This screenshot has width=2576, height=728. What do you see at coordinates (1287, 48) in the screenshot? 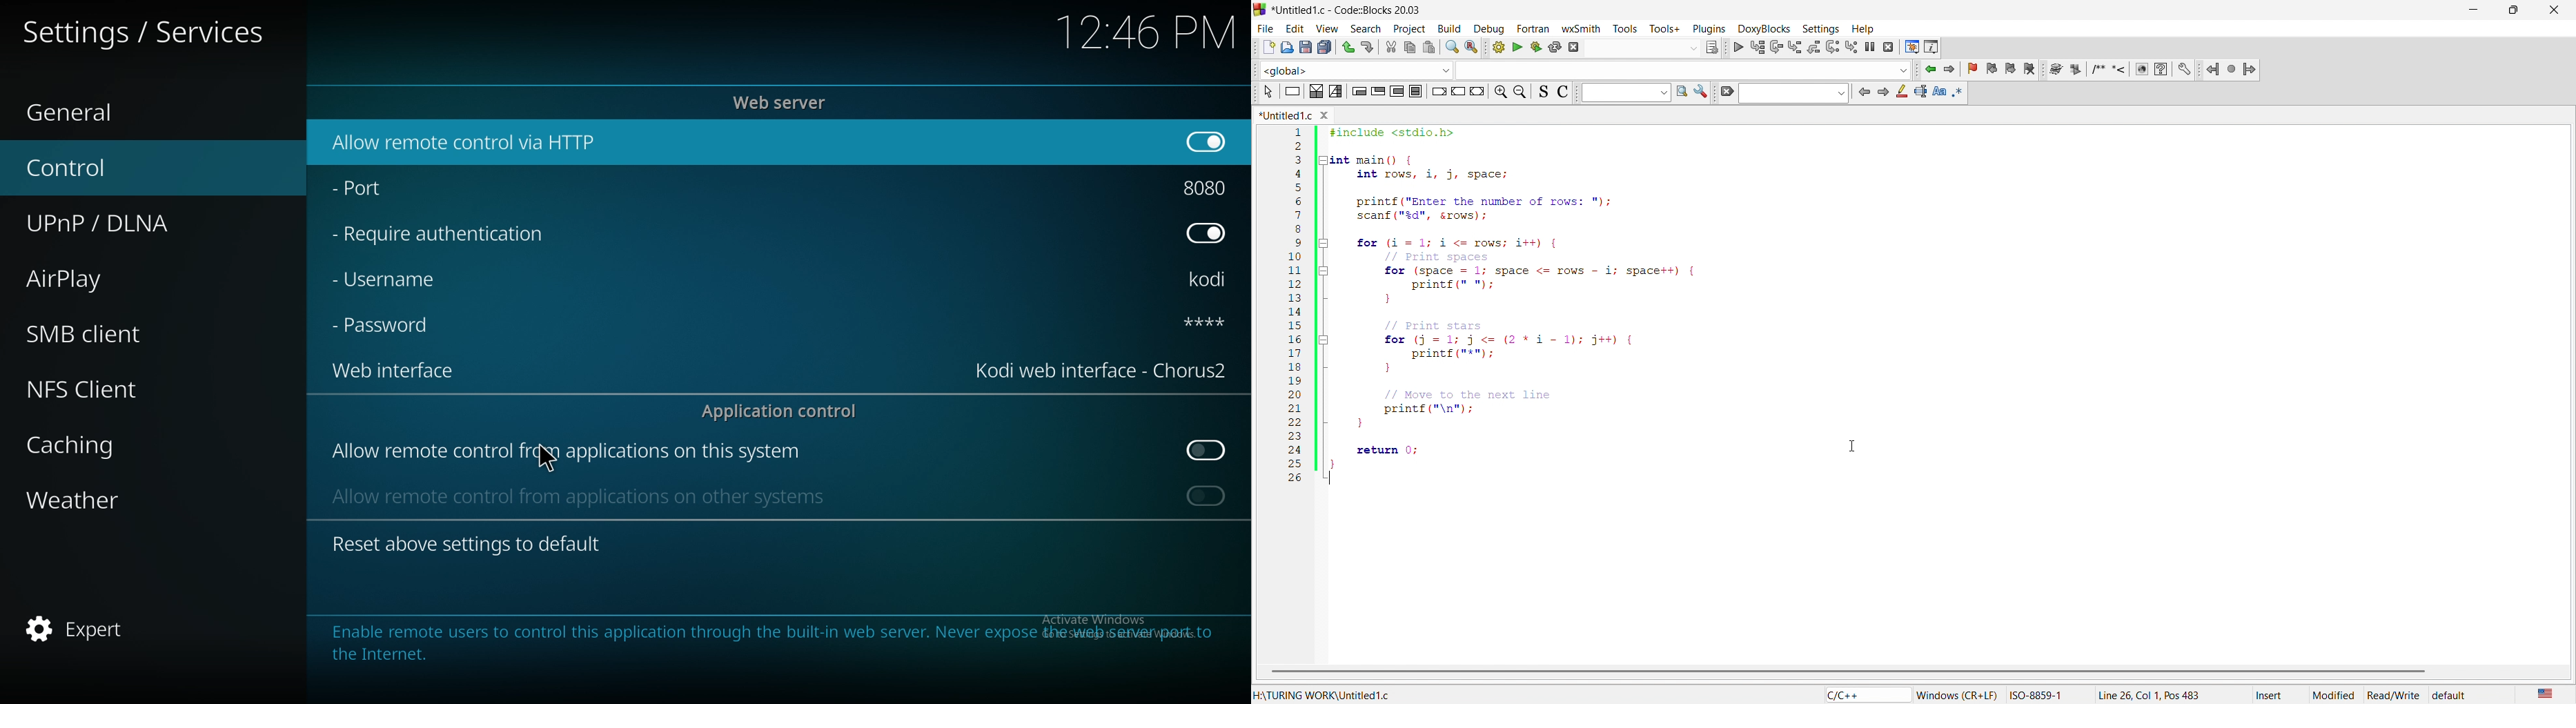
I see `open file` at bounding box center [1287, 48].